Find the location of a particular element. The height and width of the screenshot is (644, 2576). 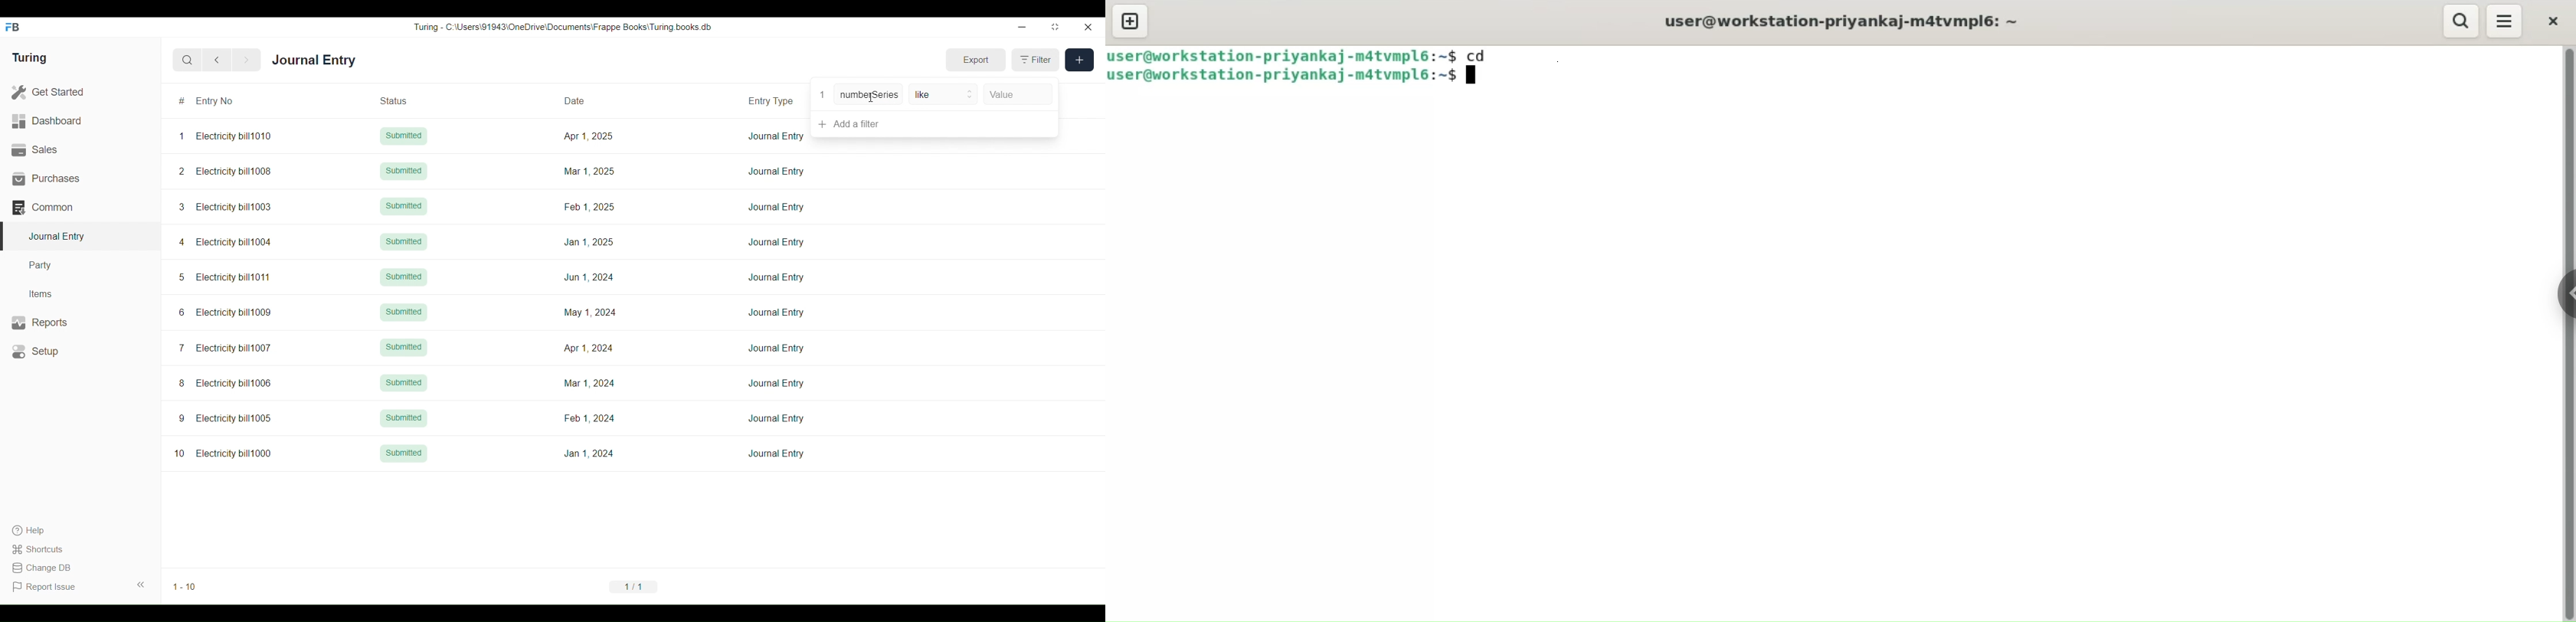

Journal Entry is located at coordinates (314, 59).